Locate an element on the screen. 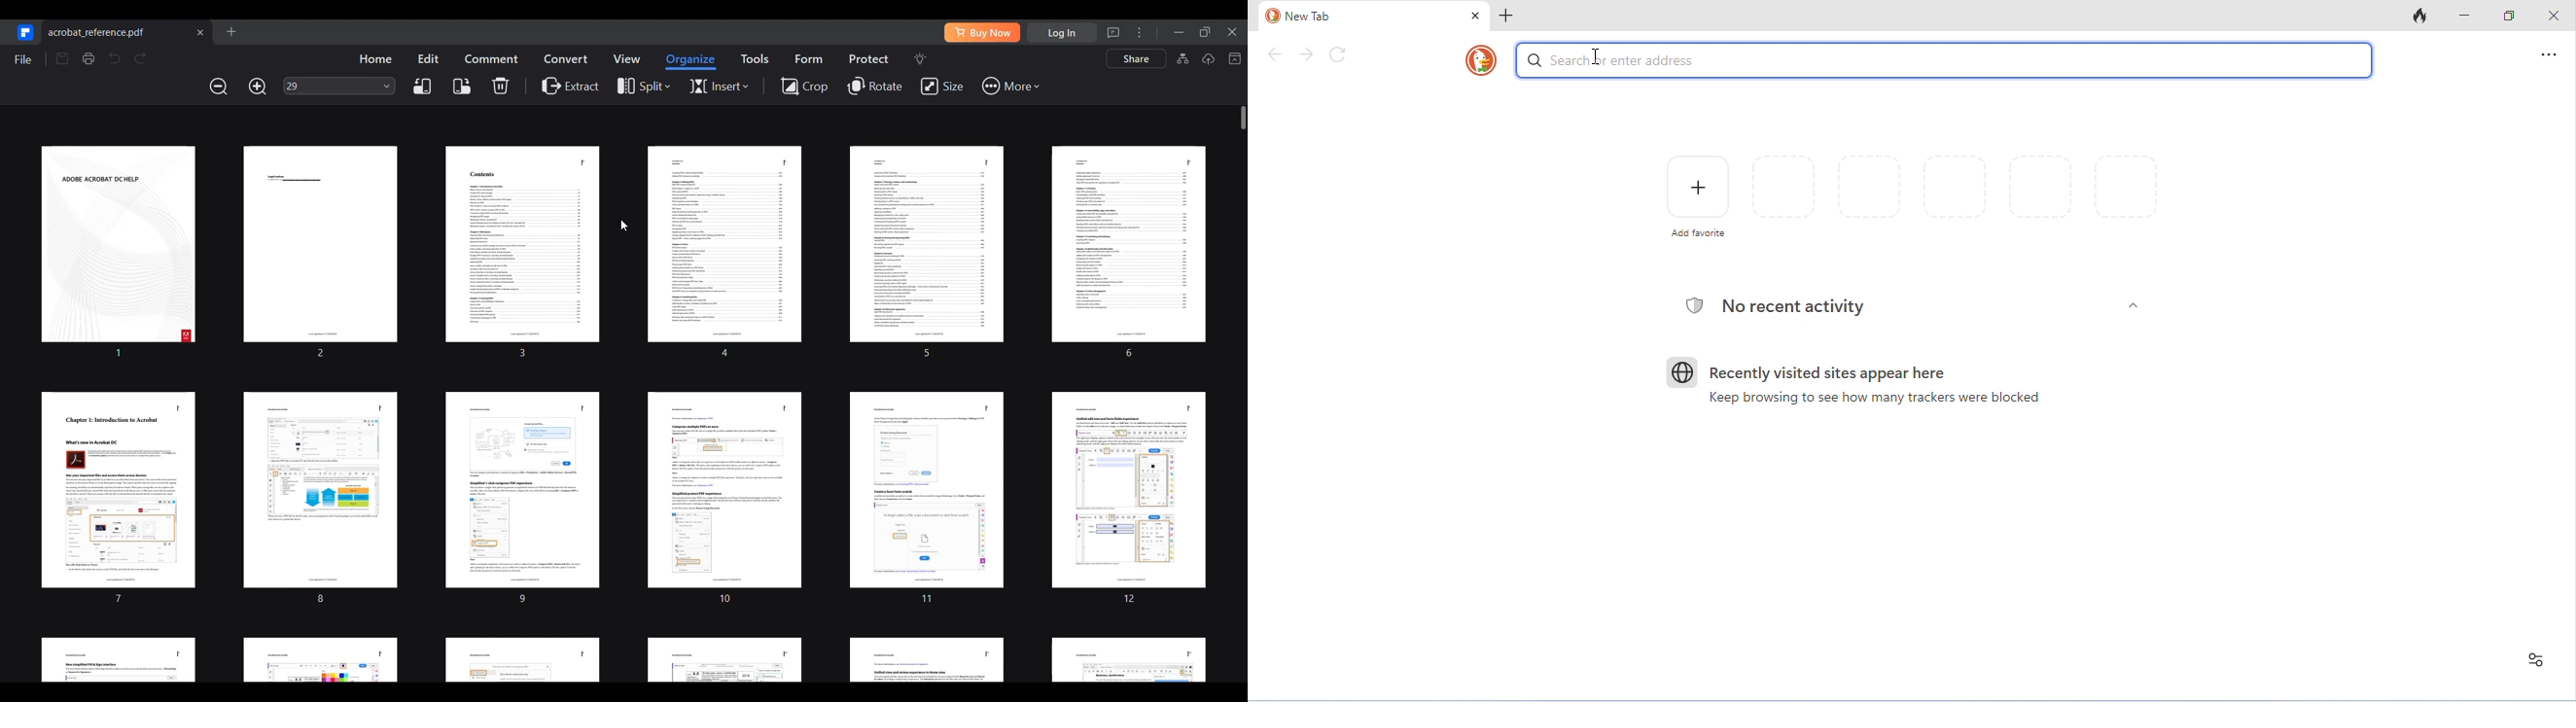 This screenshot has height=728, width=2576. back is located at coordinates (1279, 53).